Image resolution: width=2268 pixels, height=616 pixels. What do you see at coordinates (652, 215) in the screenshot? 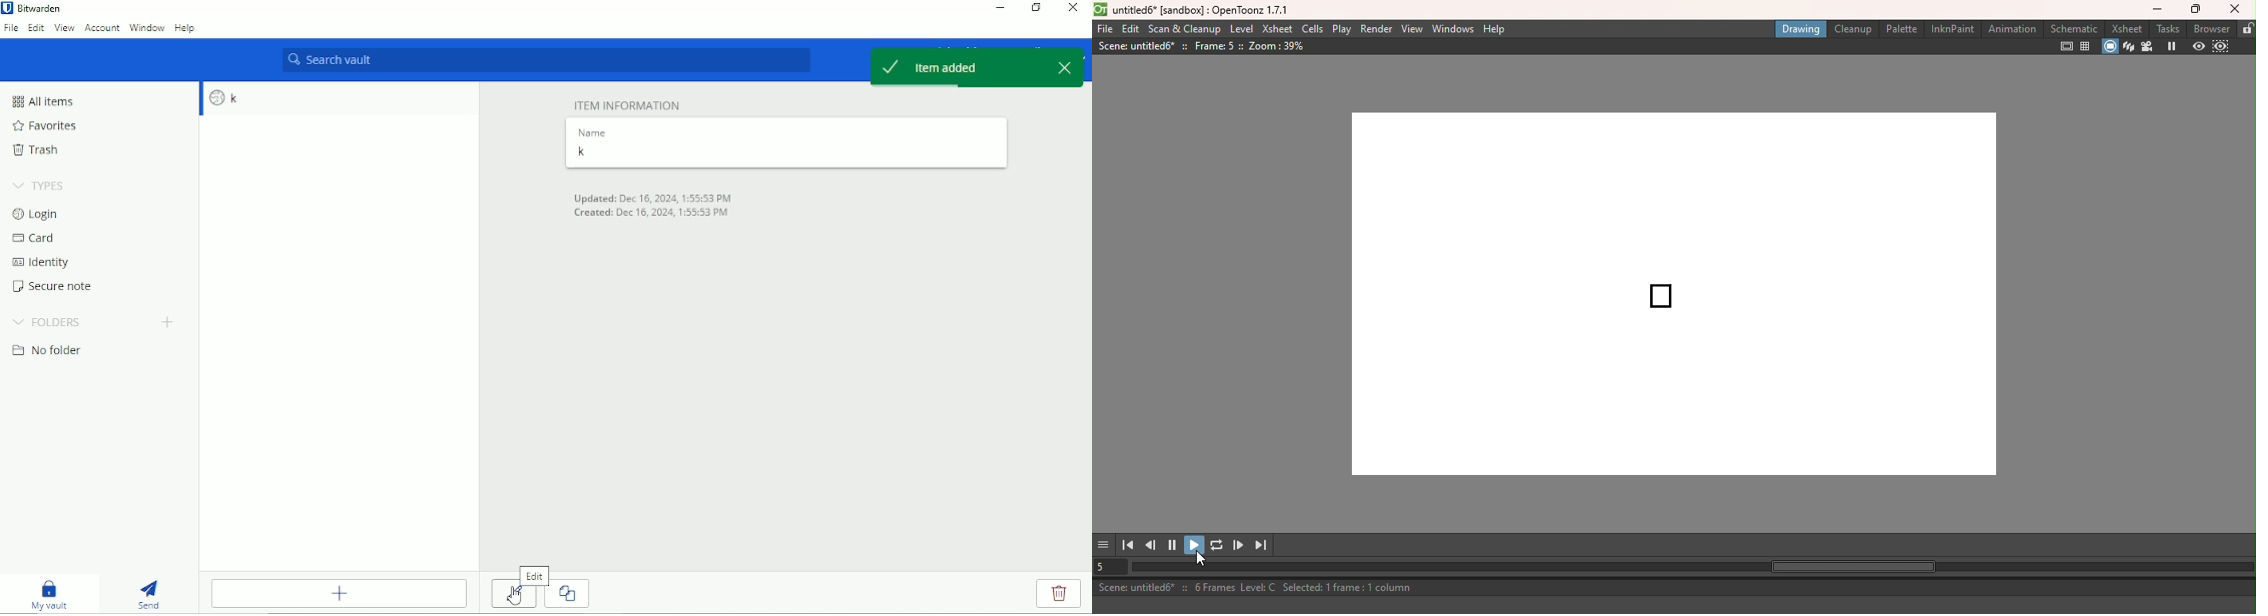
I see `Created: Dec 16, 2024, 1:55:53 PM` at bounding box center [652, 215].